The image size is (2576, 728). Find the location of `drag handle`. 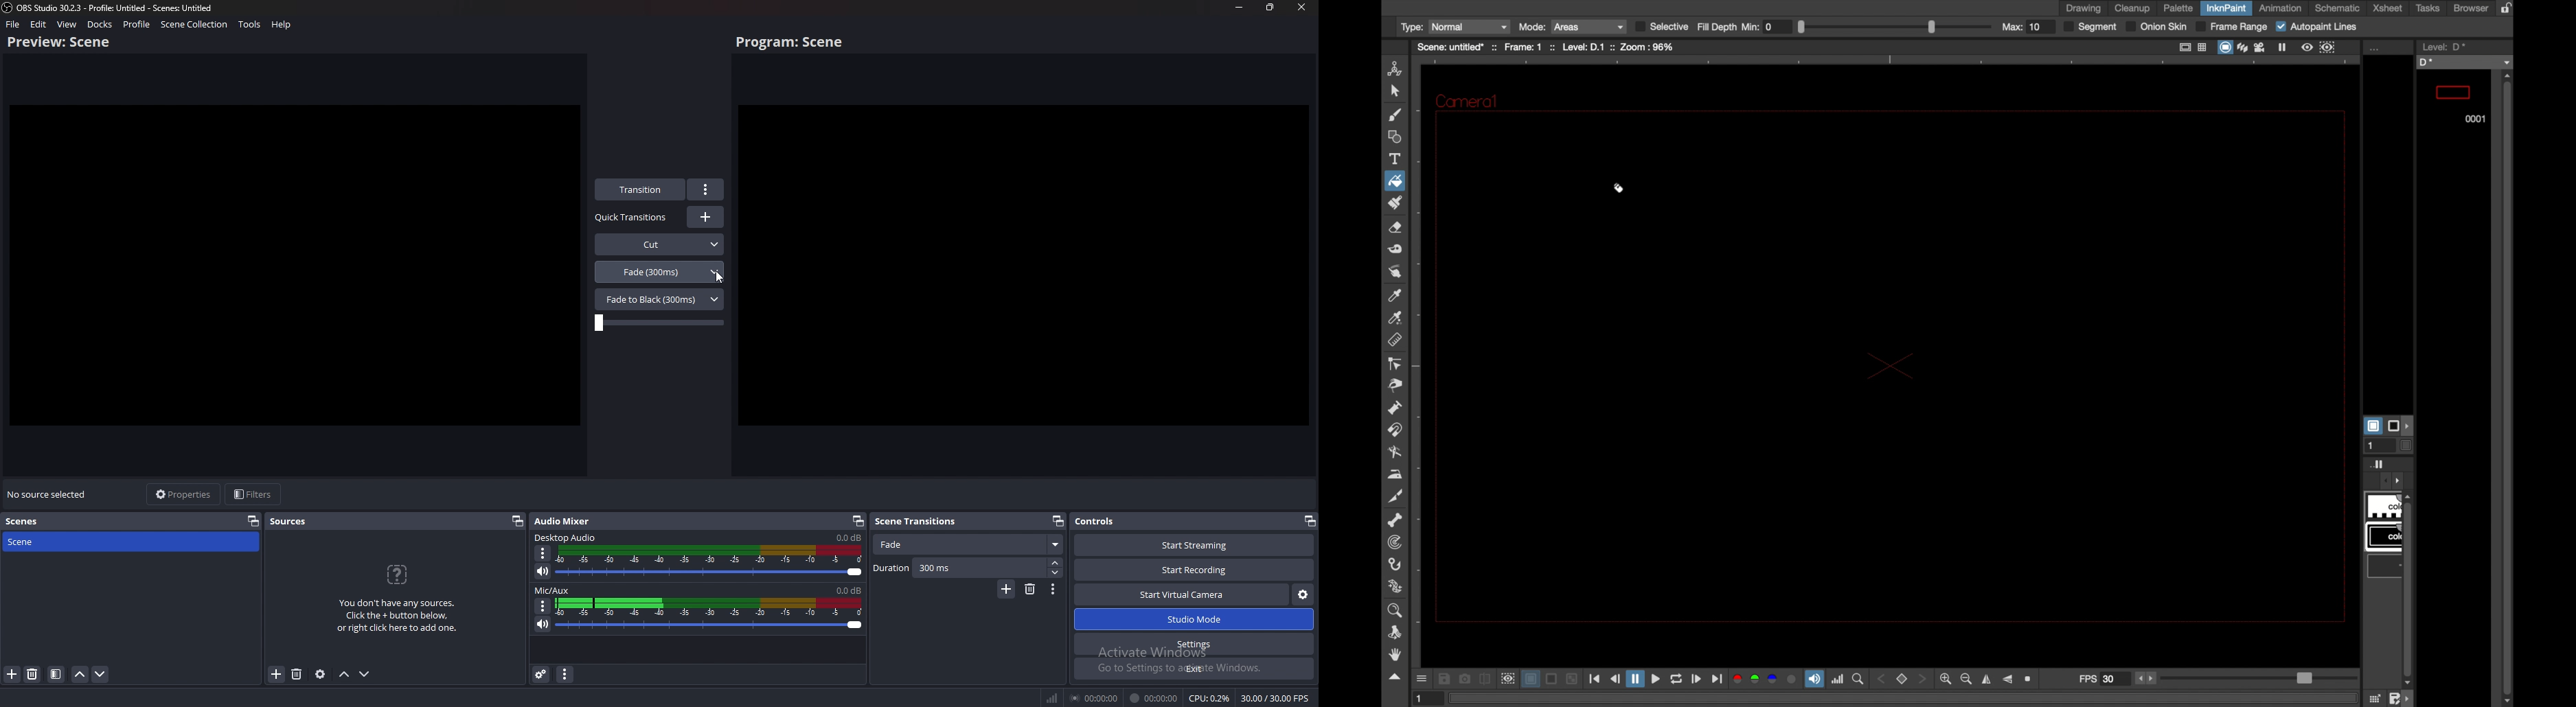

drag handle is located at coordinates (1397, 678).